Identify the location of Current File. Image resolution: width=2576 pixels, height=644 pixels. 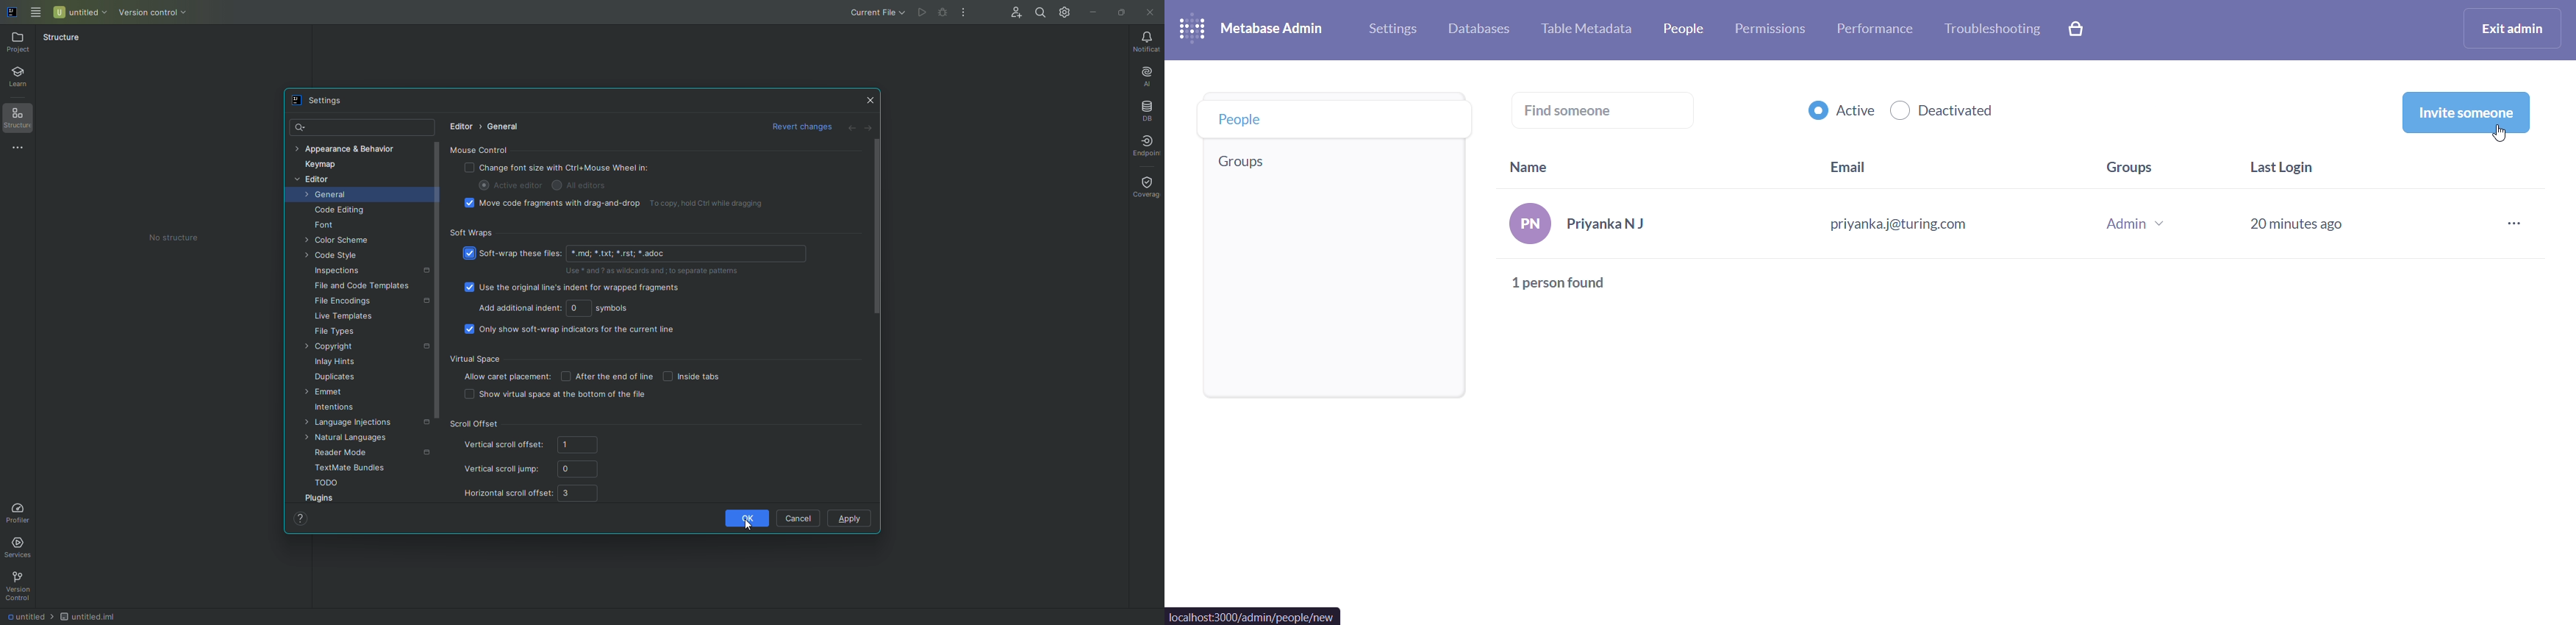
(874, 13).